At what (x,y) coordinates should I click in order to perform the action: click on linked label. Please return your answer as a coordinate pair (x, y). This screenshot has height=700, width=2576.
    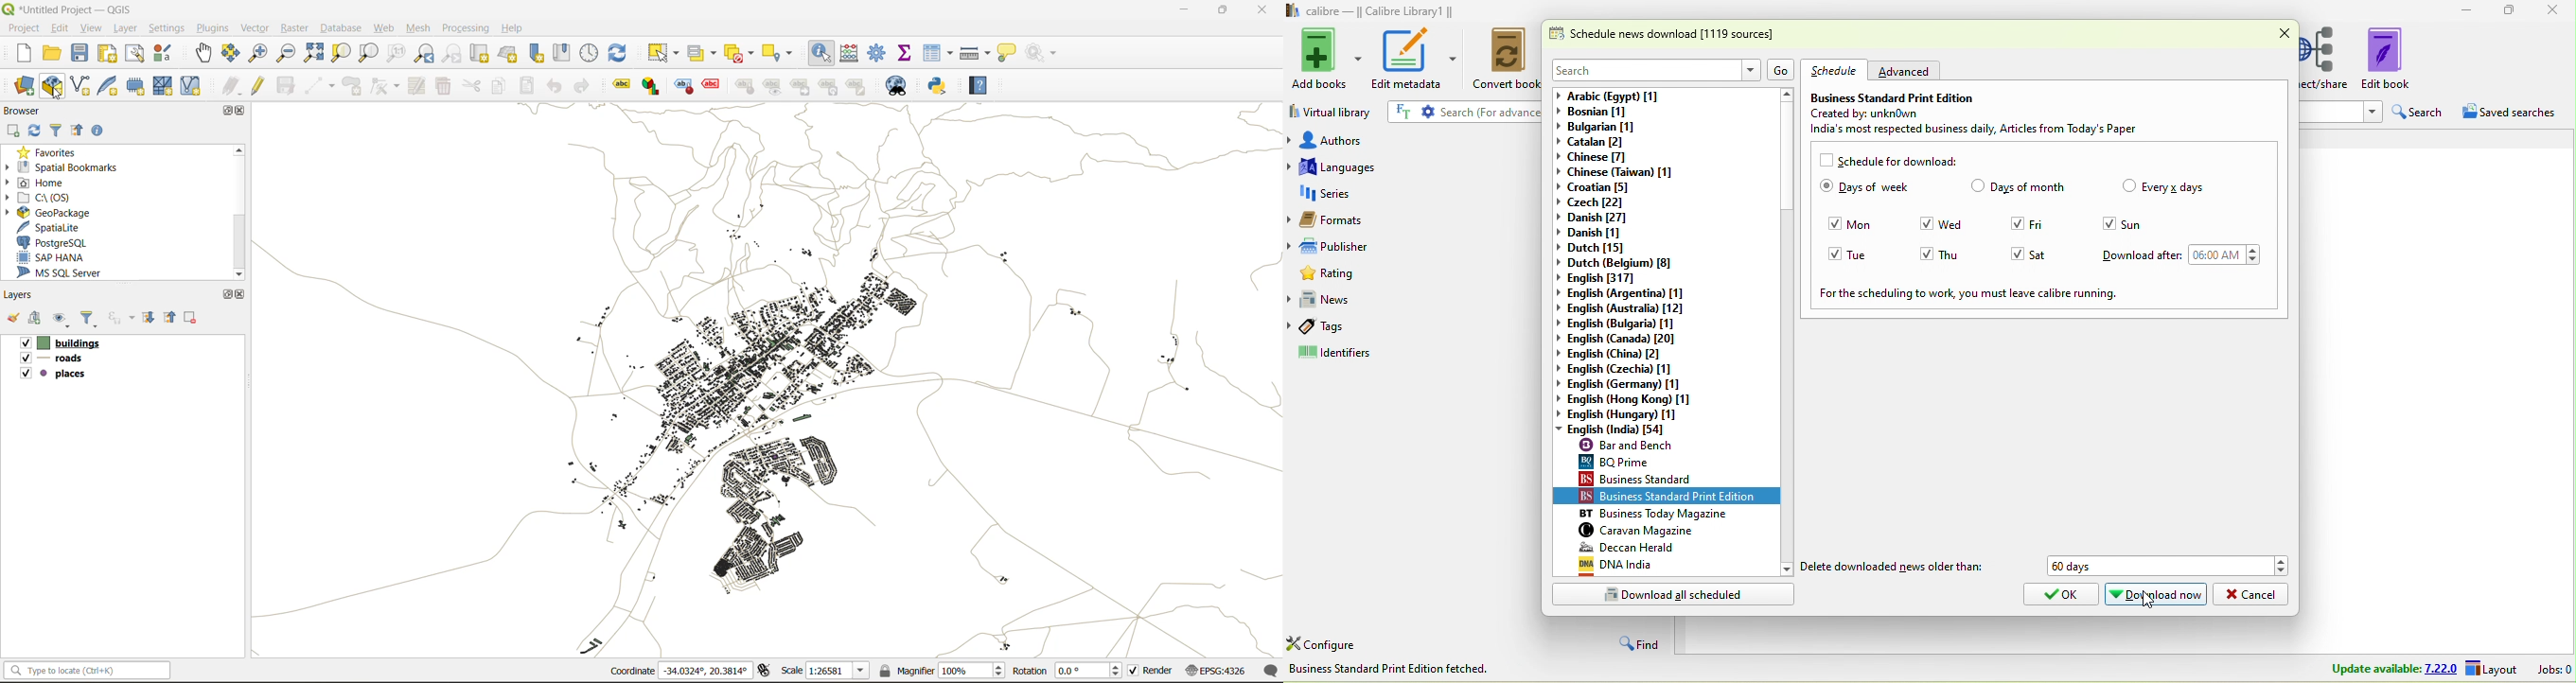
    Looking at the image, I should click on (804, 86).